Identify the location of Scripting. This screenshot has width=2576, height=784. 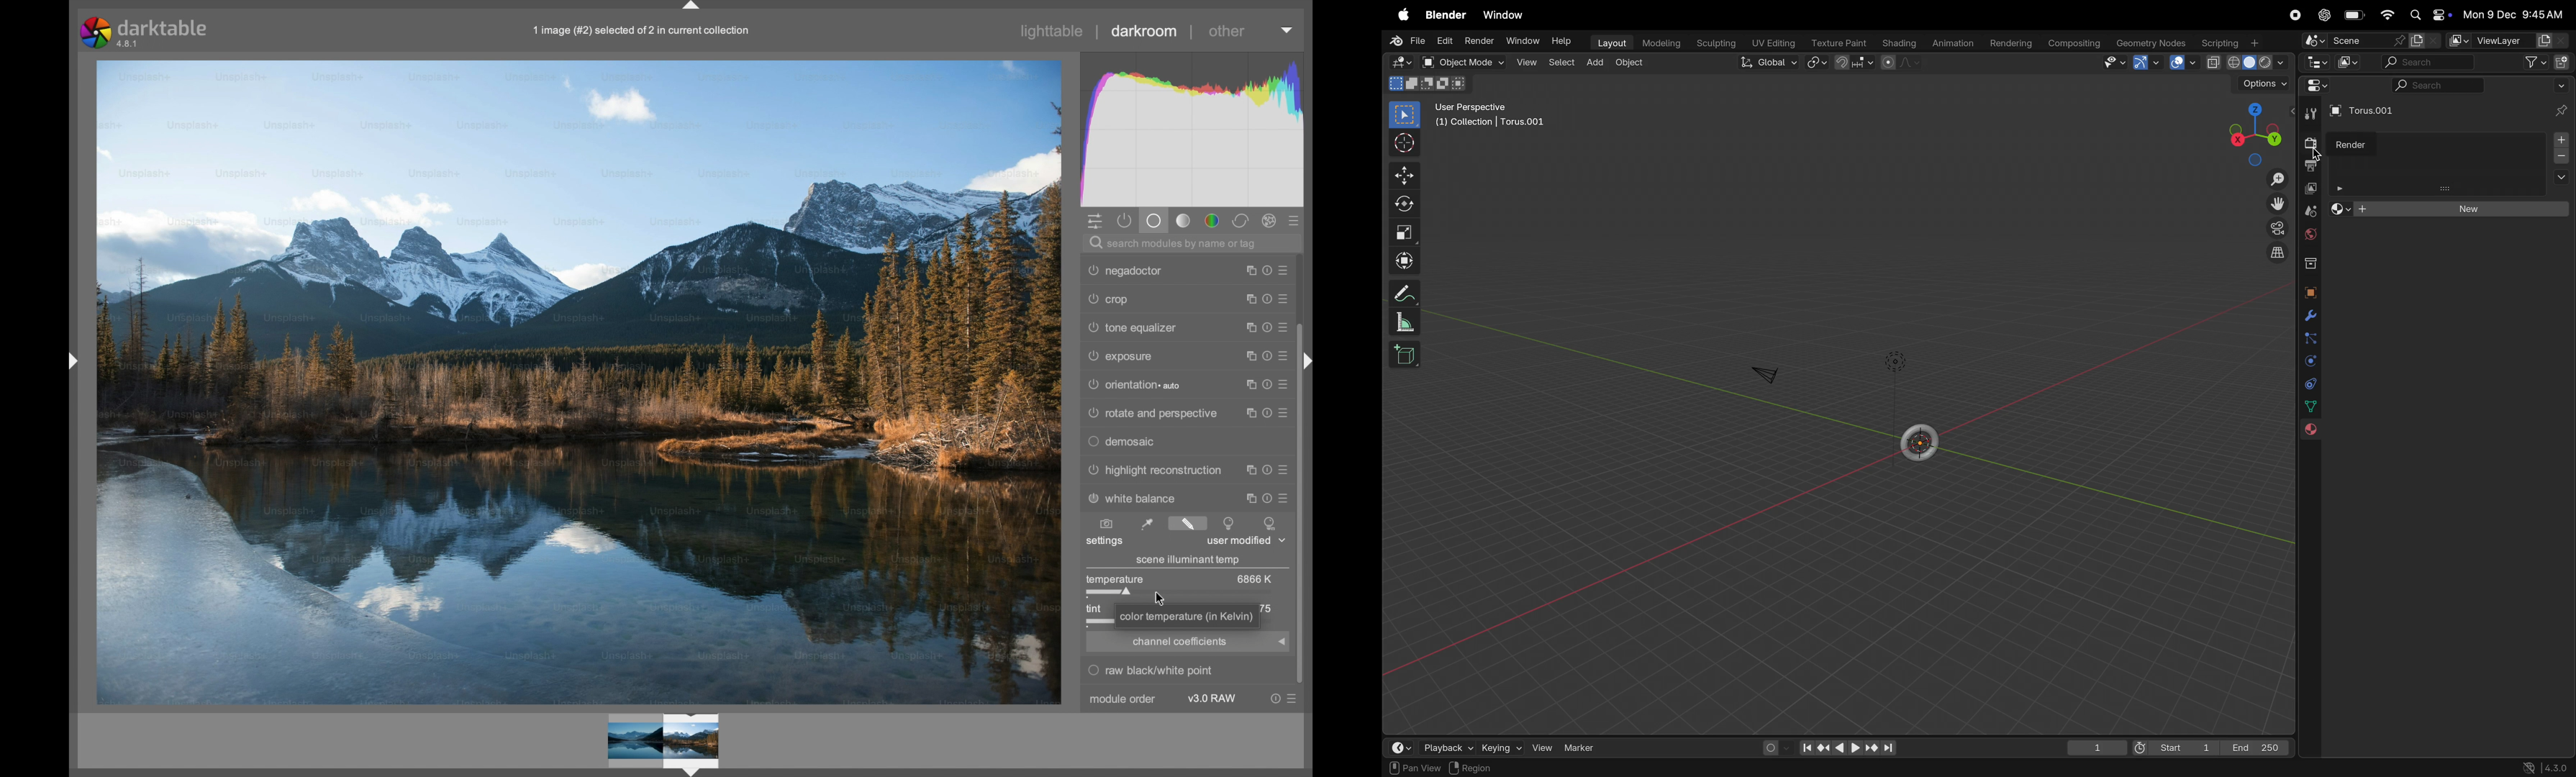
(2235, 43).